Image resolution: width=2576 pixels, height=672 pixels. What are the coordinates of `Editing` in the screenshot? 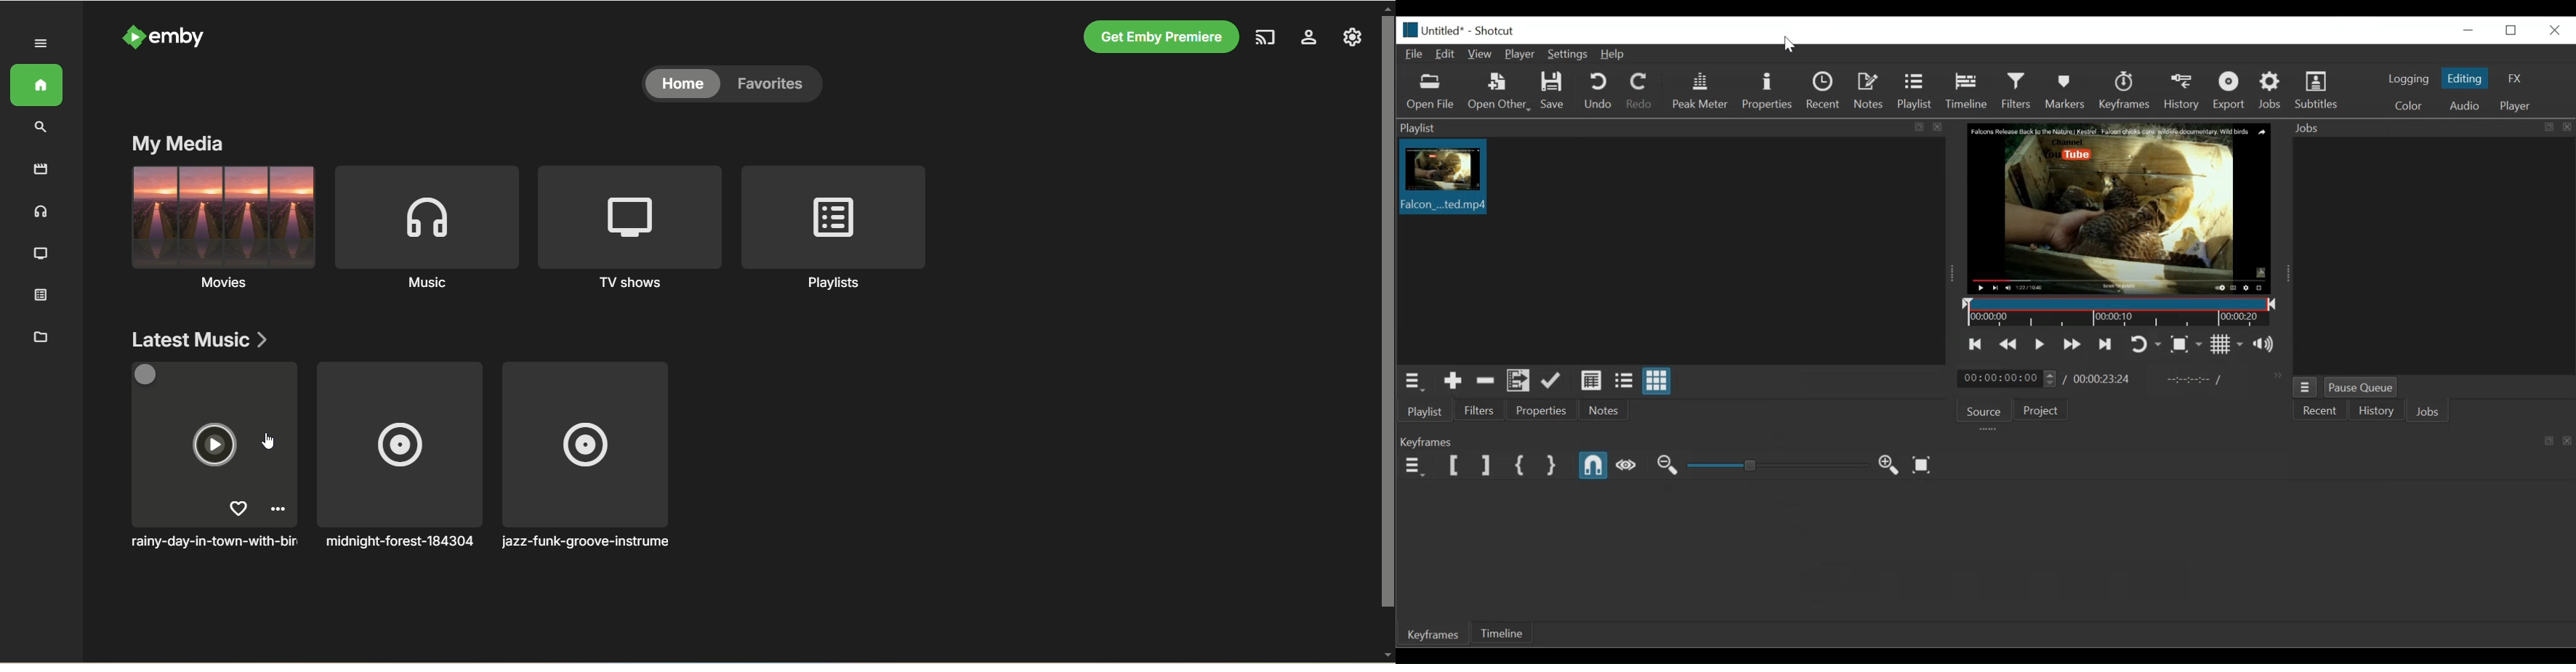 It's located at (2467, 78).